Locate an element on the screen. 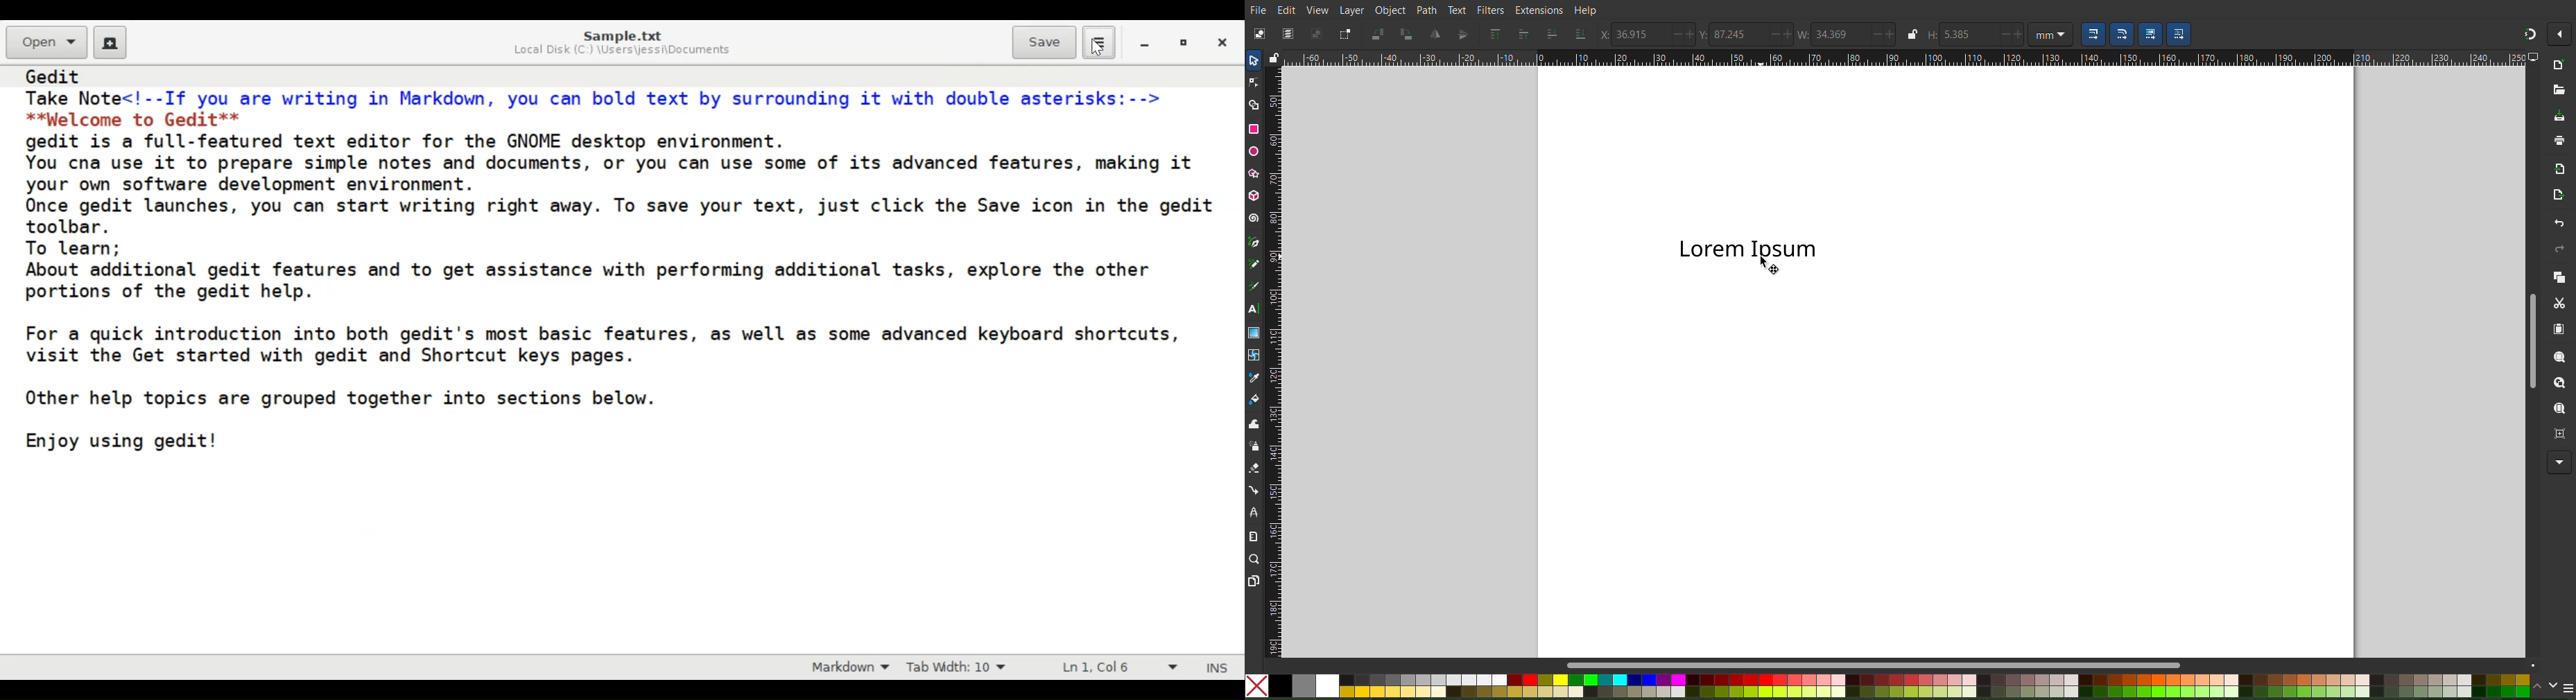 The image size is (2576, 700). Move one level down is located at coordinates (1552, 35).